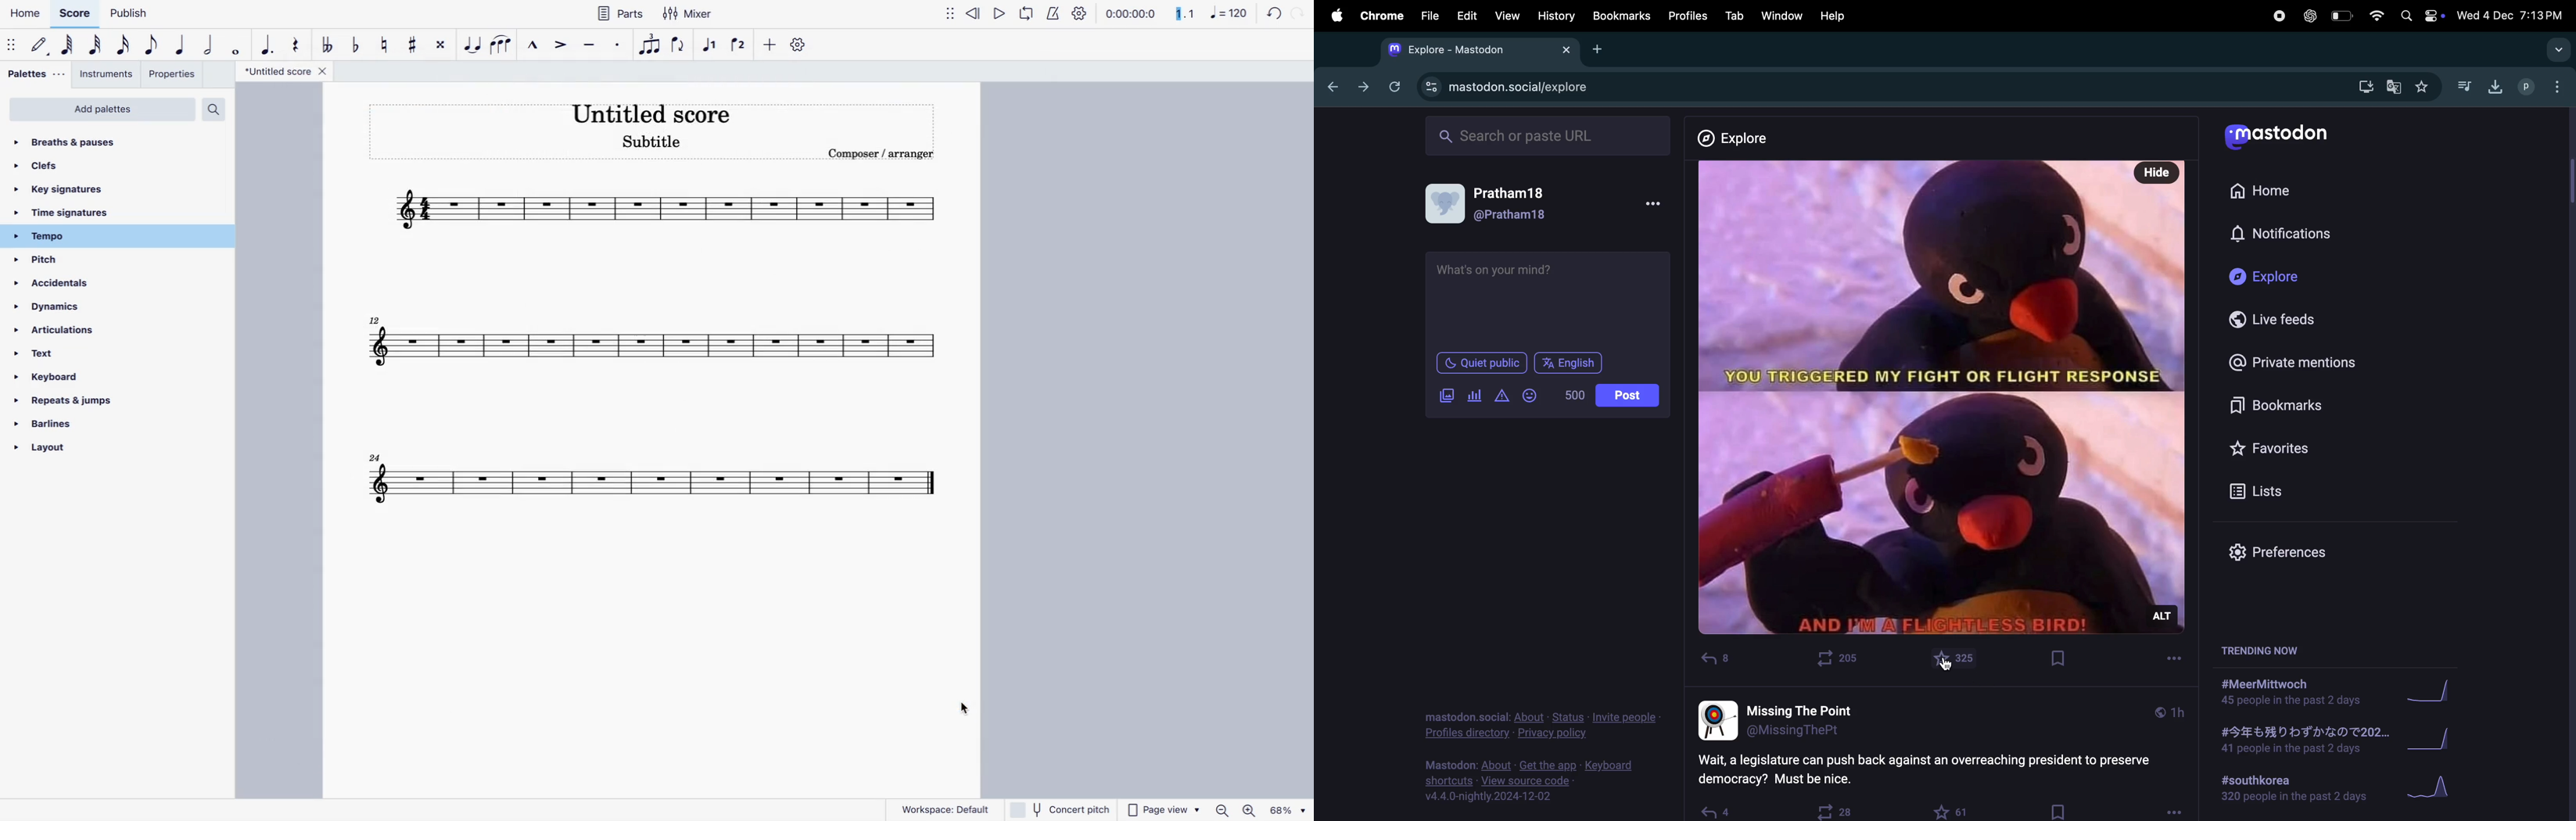 The height and width of the screenshot is (840, 2576). I want to click on forward, so click(1363, 85).